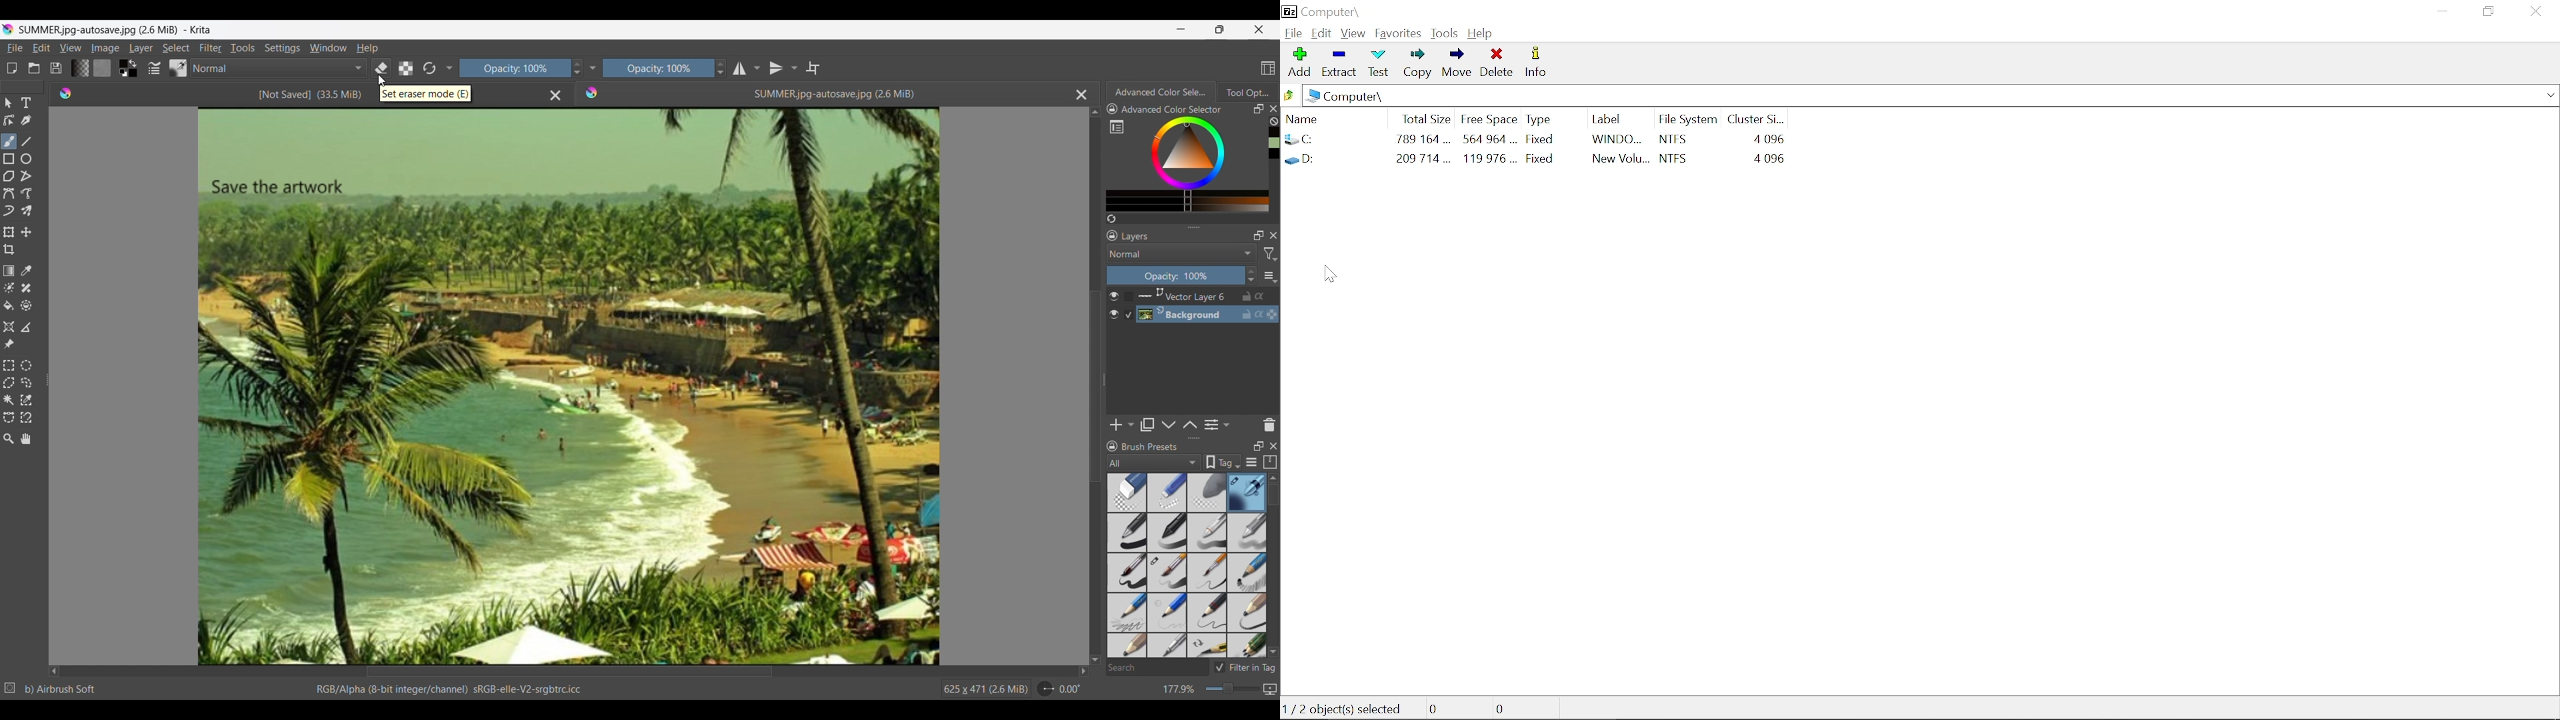 Image resolution: width=2576 pixels, height=728 pixels. I want to click on Display settings, so click(1251, 462).